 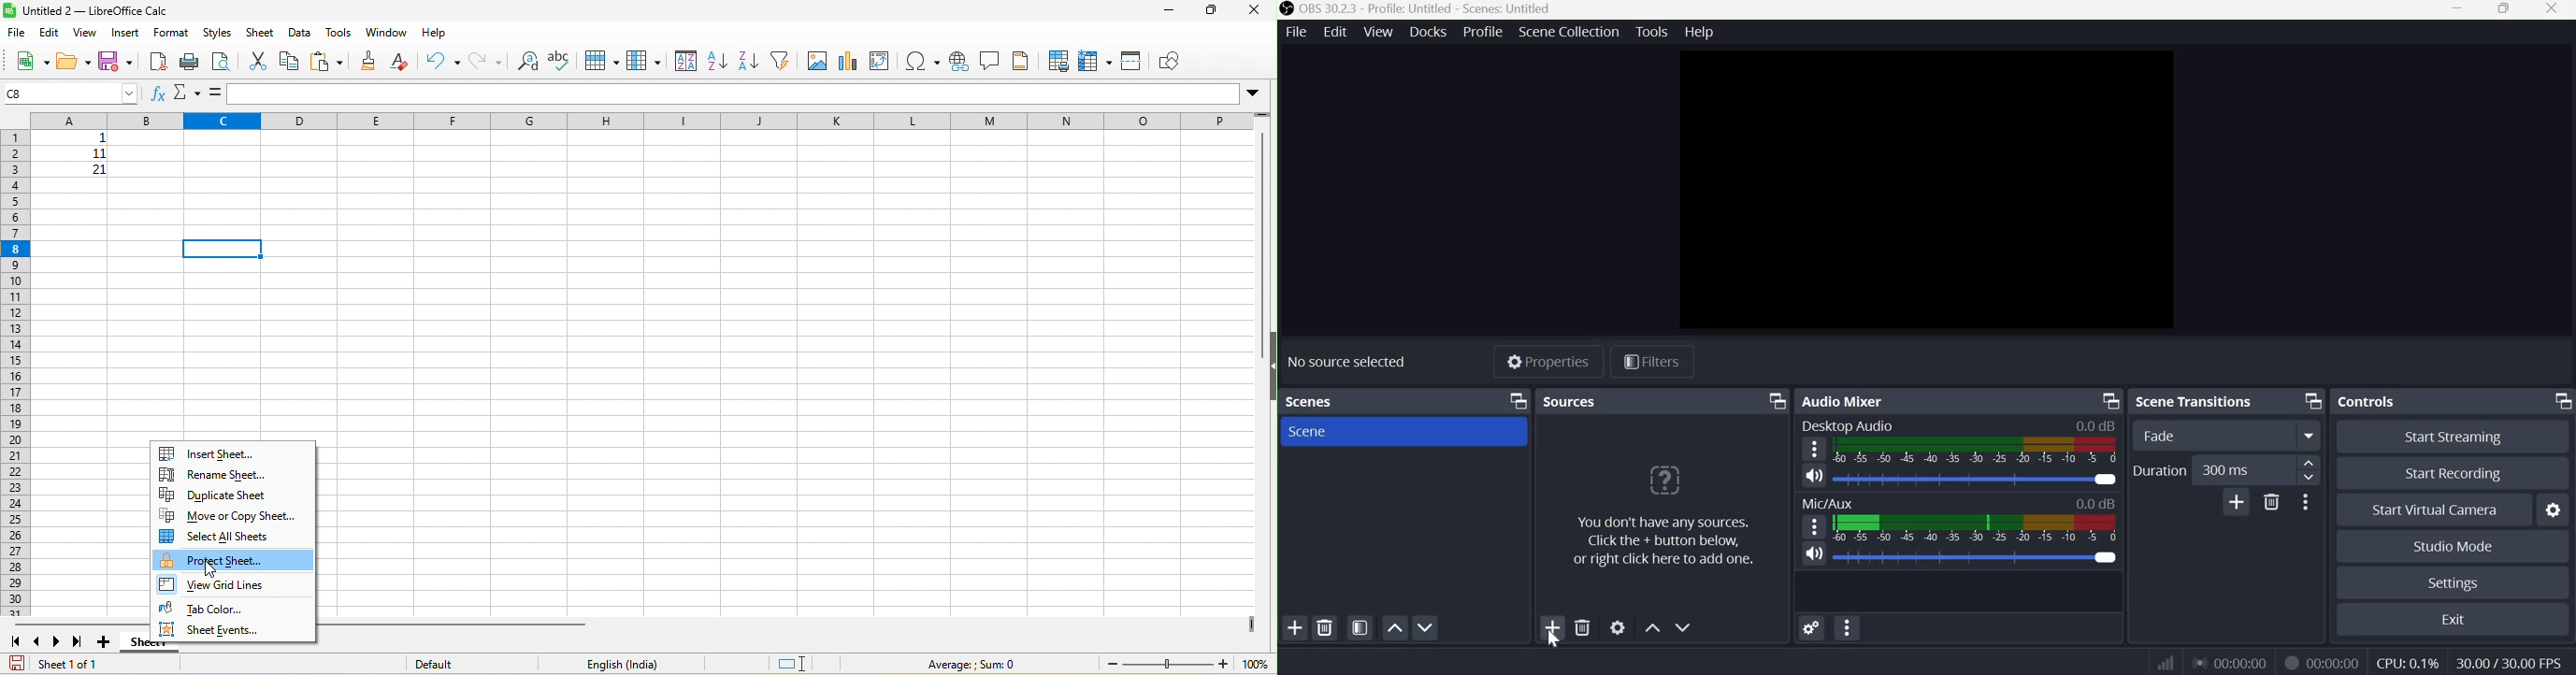 What do you see at coordinates (2458, 9) in the screenshot?
I see `Minimize` at bounding box center [2458, 9].